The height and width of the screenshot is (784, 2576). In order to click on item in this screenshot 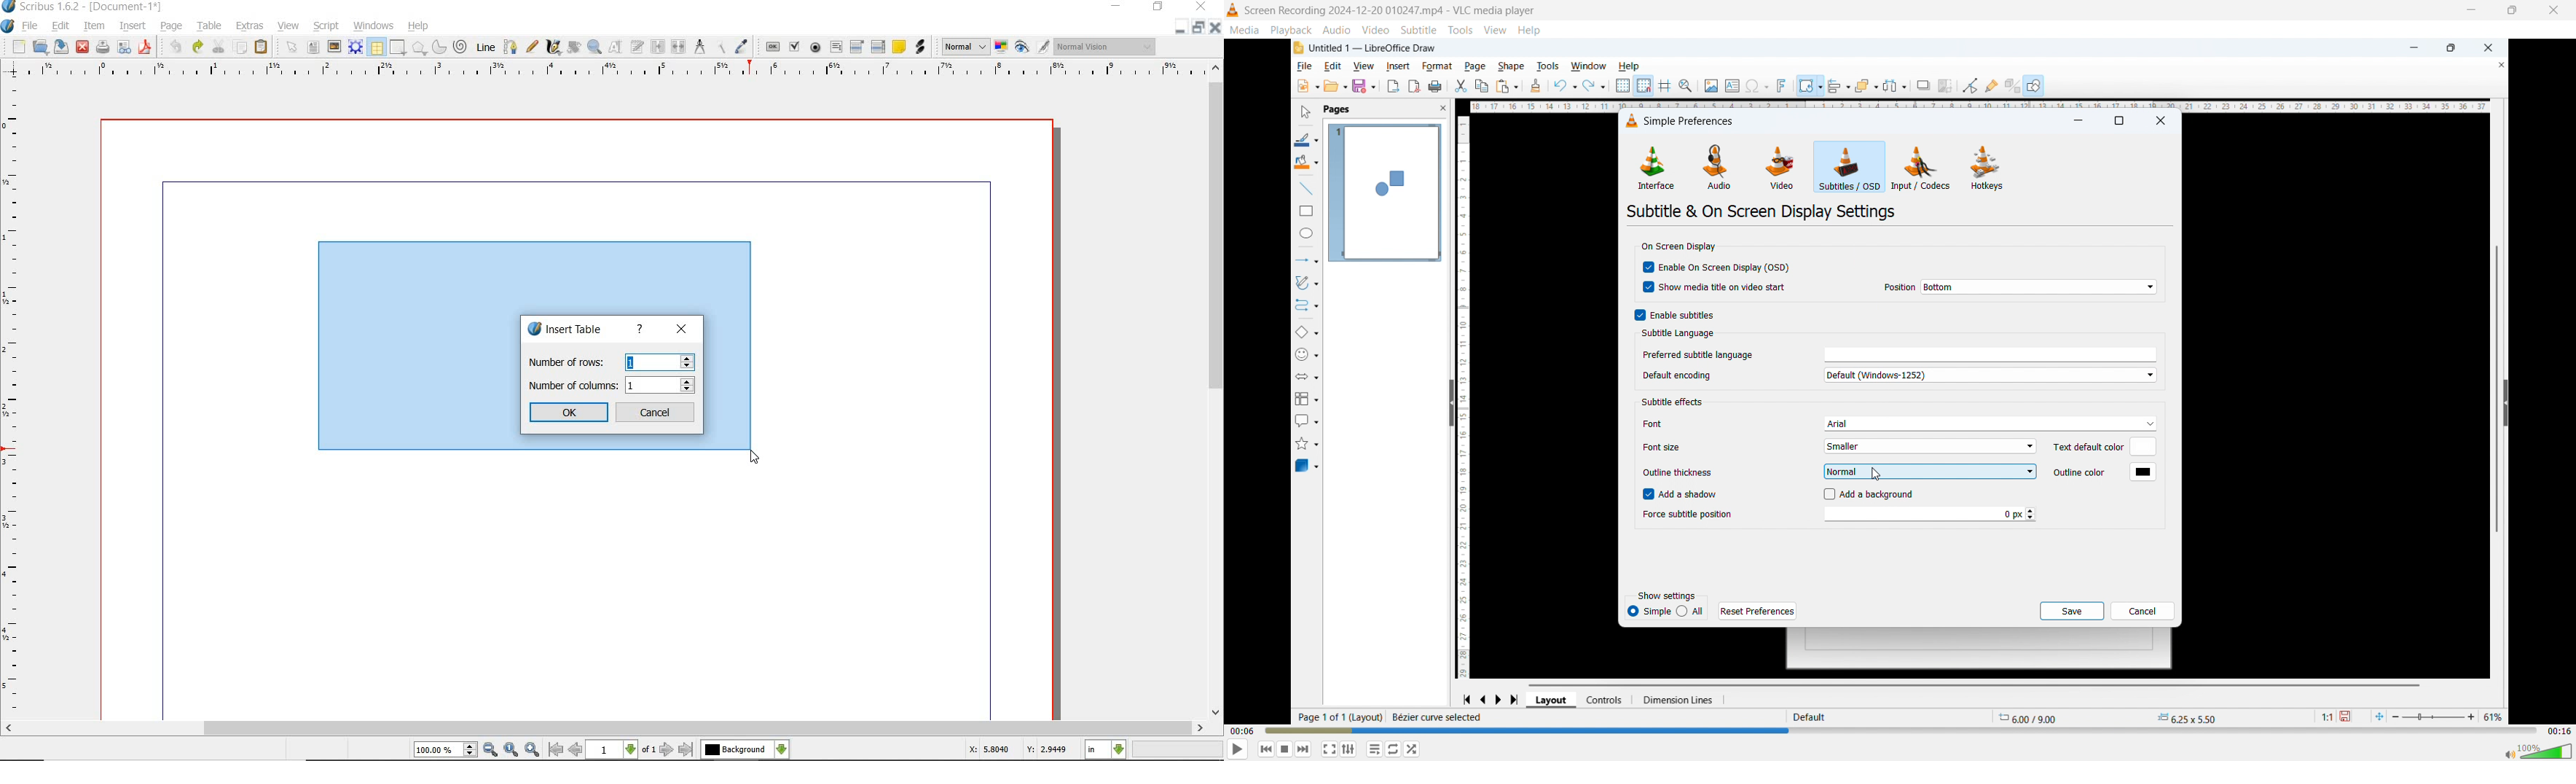, I will do `click(93, 26)`.